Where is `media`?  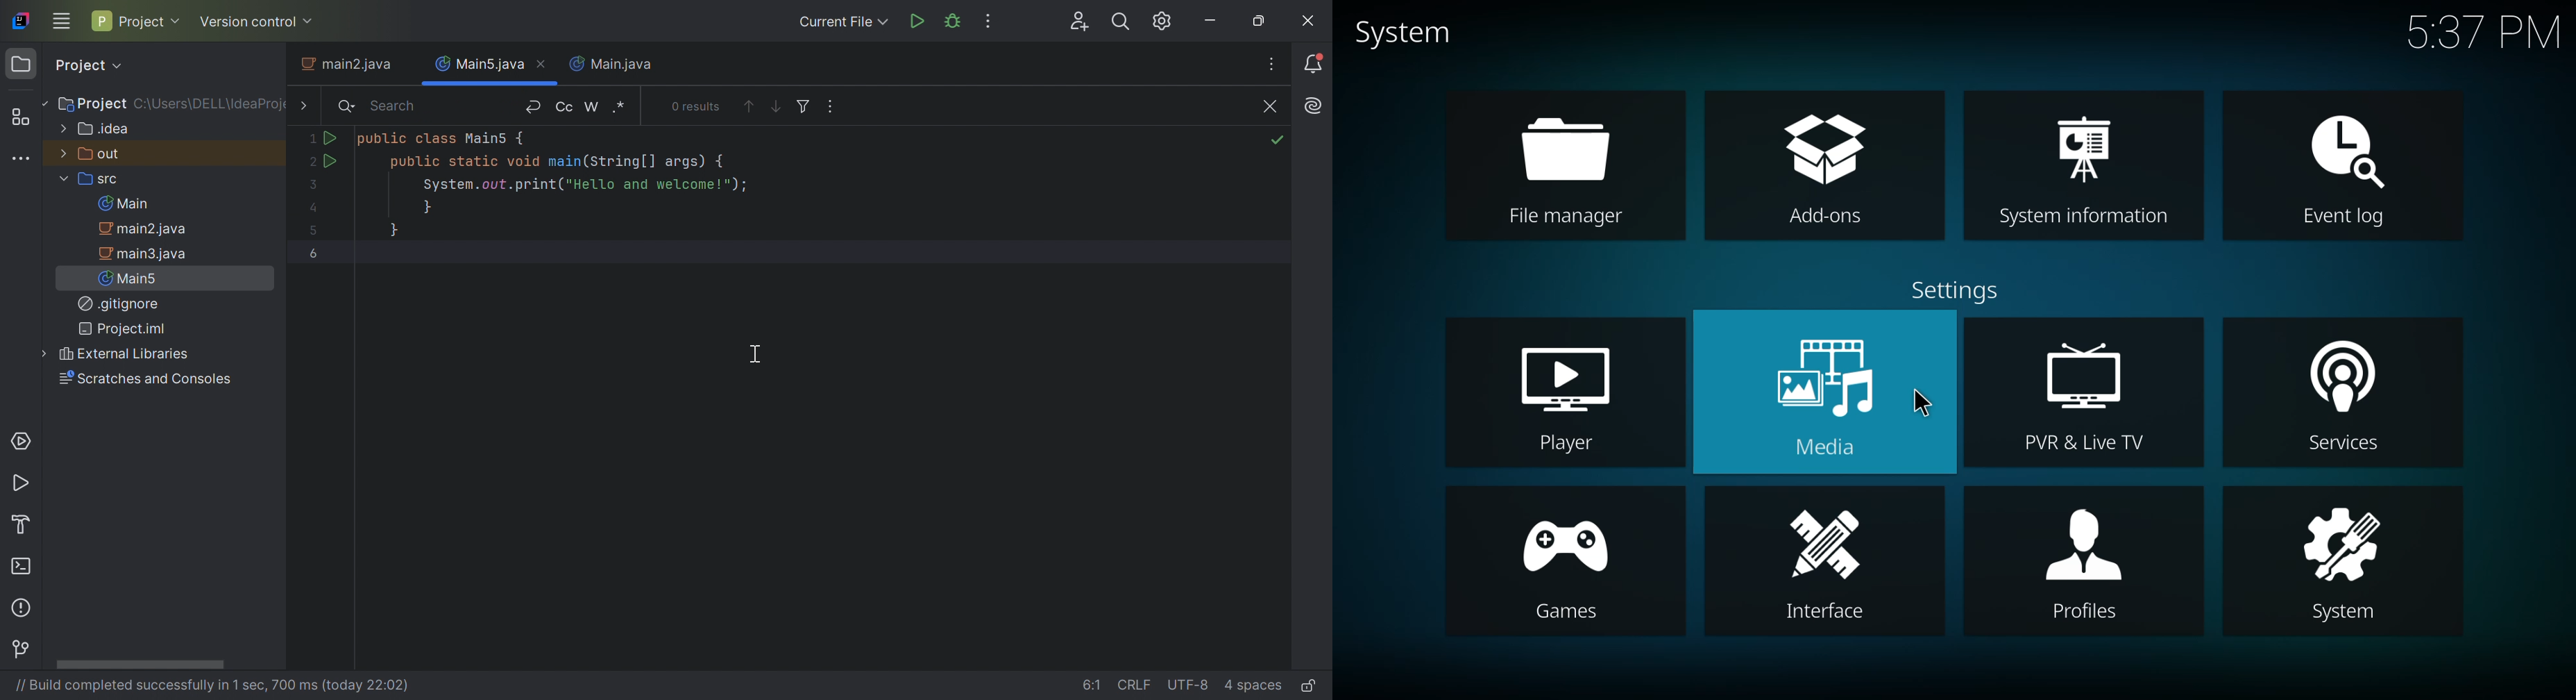 media is located at coordinates (1825, 377).